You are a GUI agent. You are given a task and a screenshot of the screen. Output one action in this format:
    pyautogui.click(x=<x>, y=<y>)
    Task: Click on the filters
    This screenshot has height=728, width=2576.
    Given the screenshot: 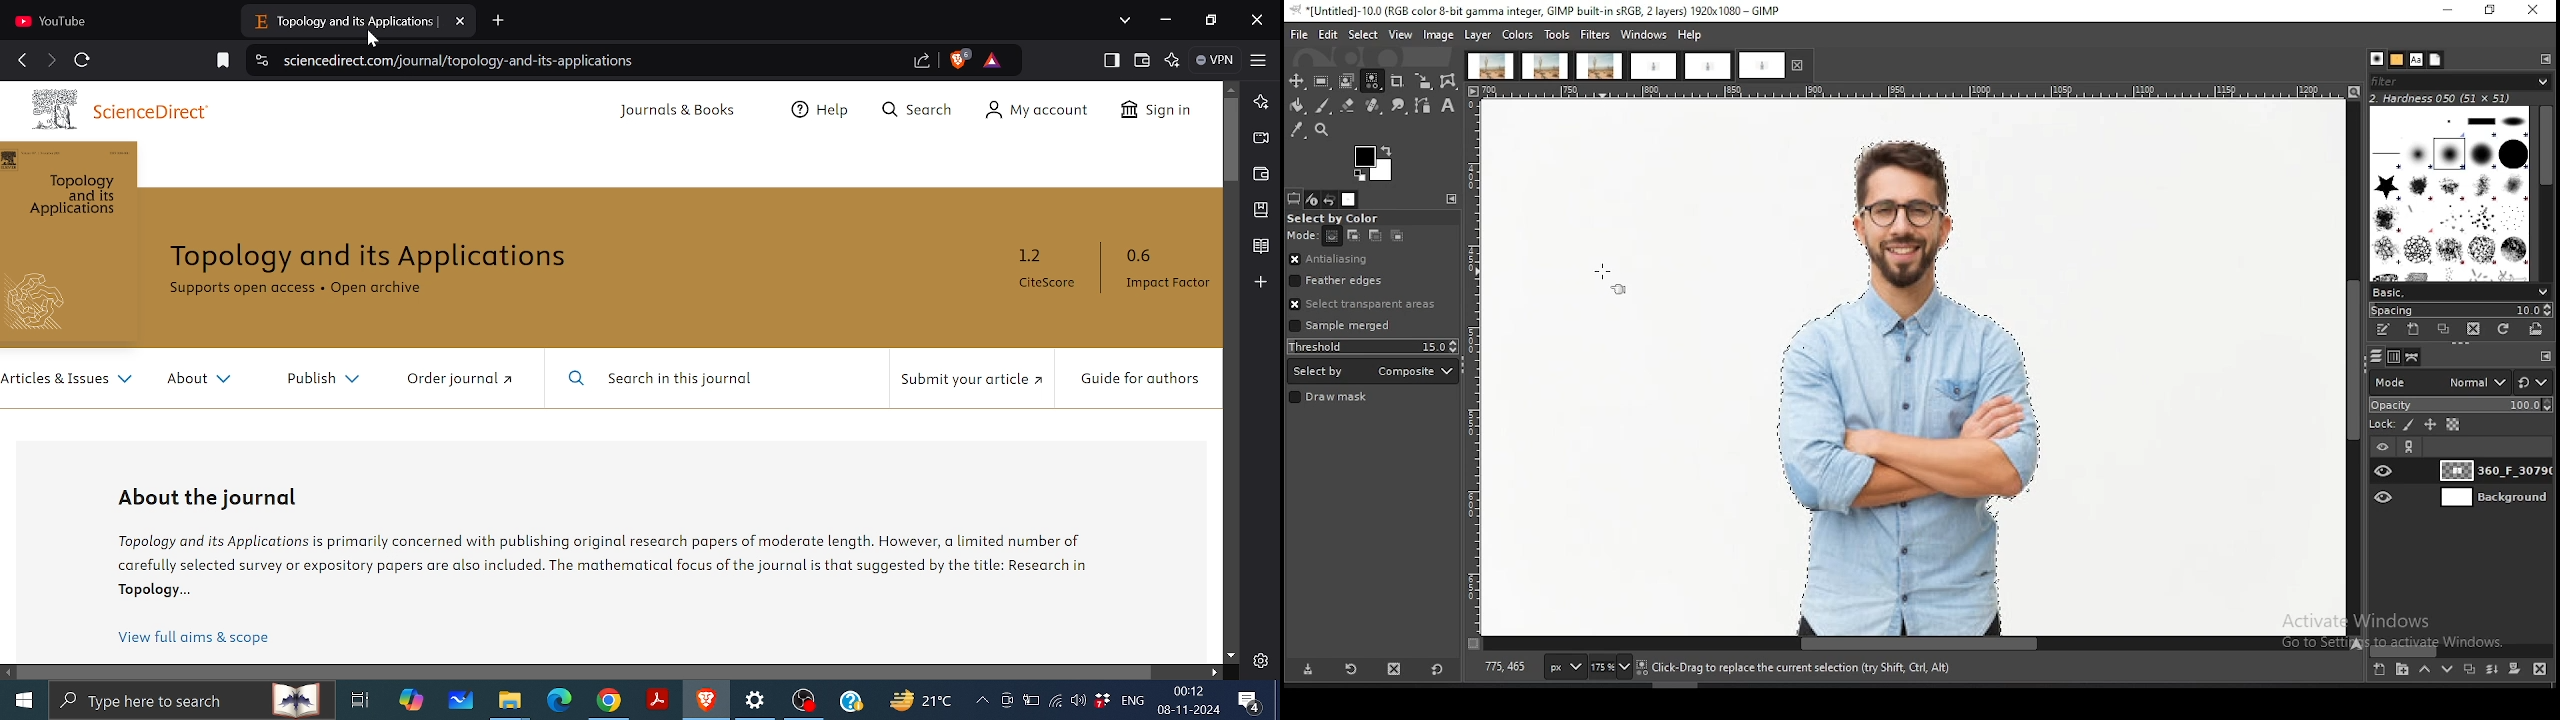 What is the action you would take?
    pyautogui.click(x=1596, y=35)
    